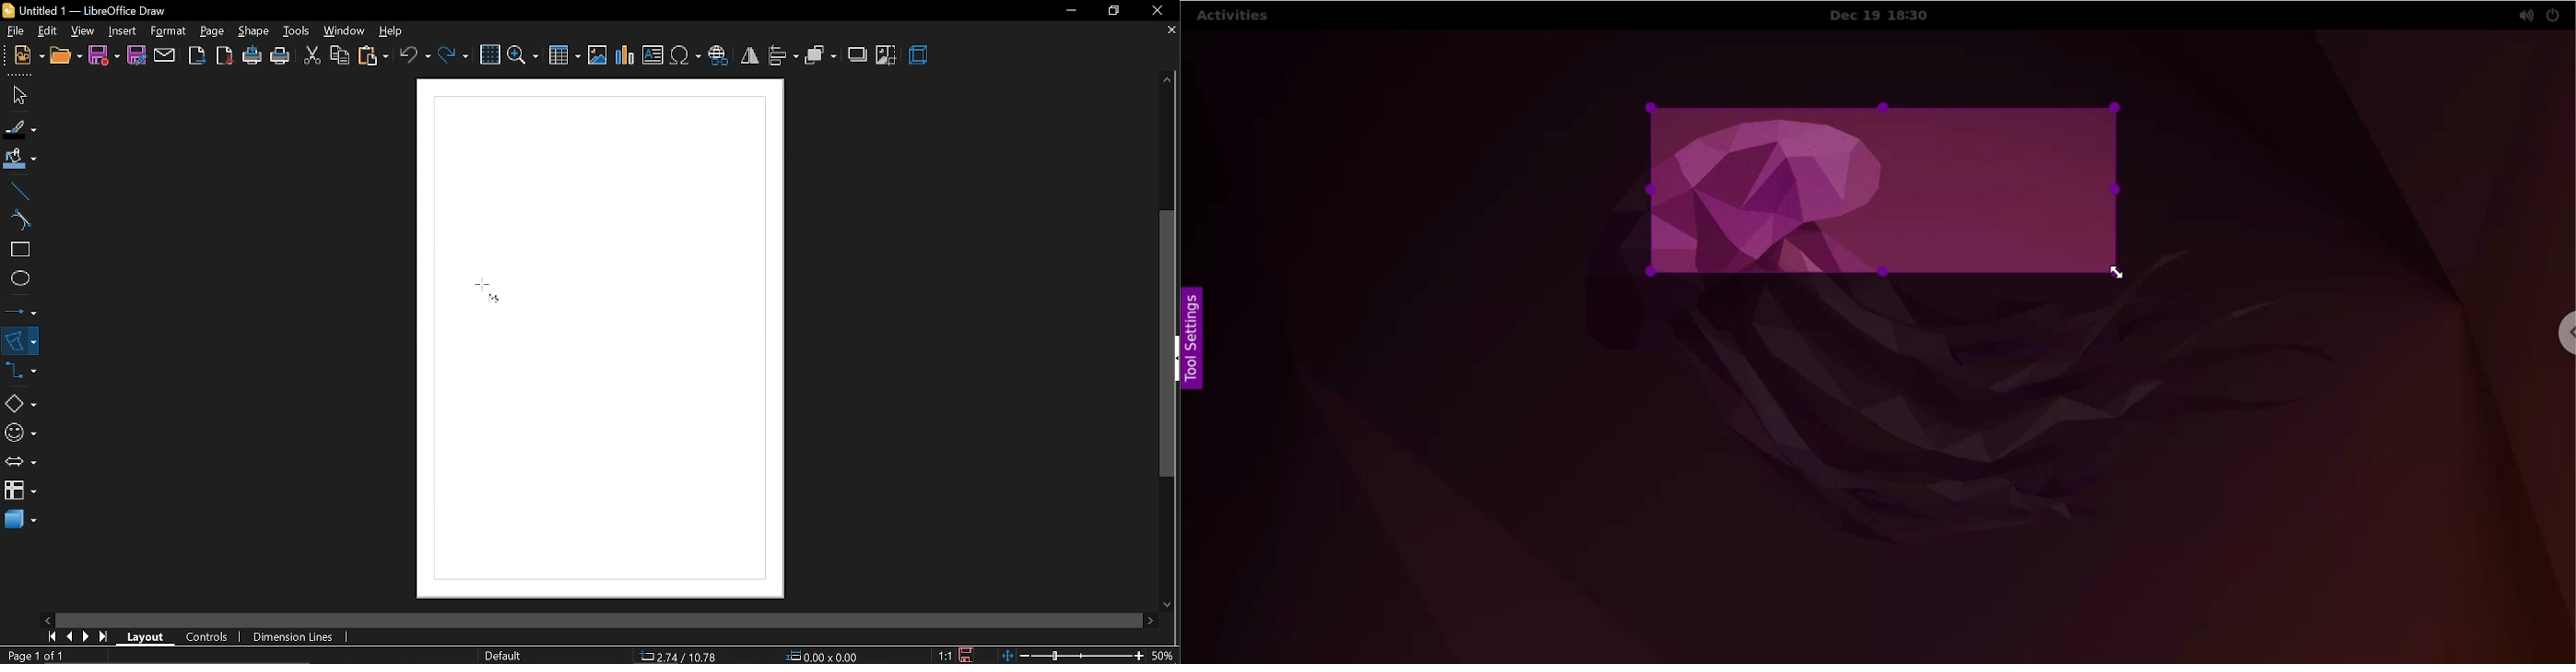 The image size is (2576, 672). Describe the element at coordinates (394, 31) in the screenshot. I see `help` at that location.